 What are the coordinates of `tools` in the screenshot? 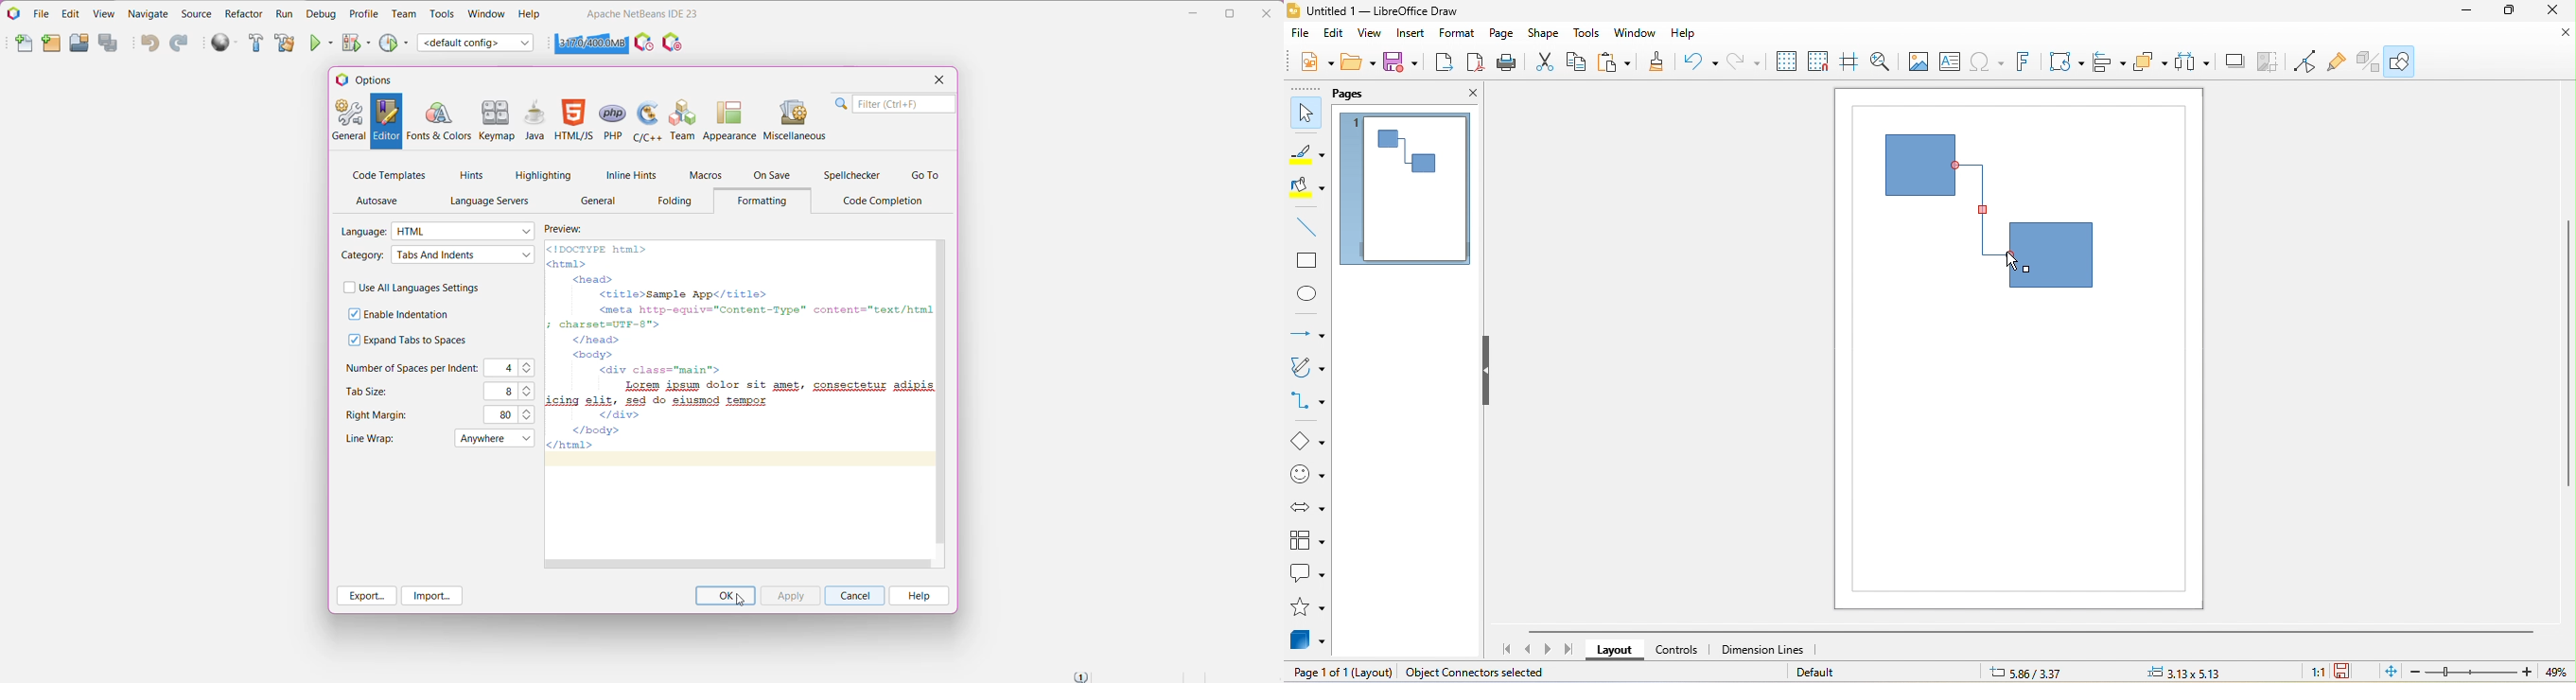 It's located at (1589, 34).